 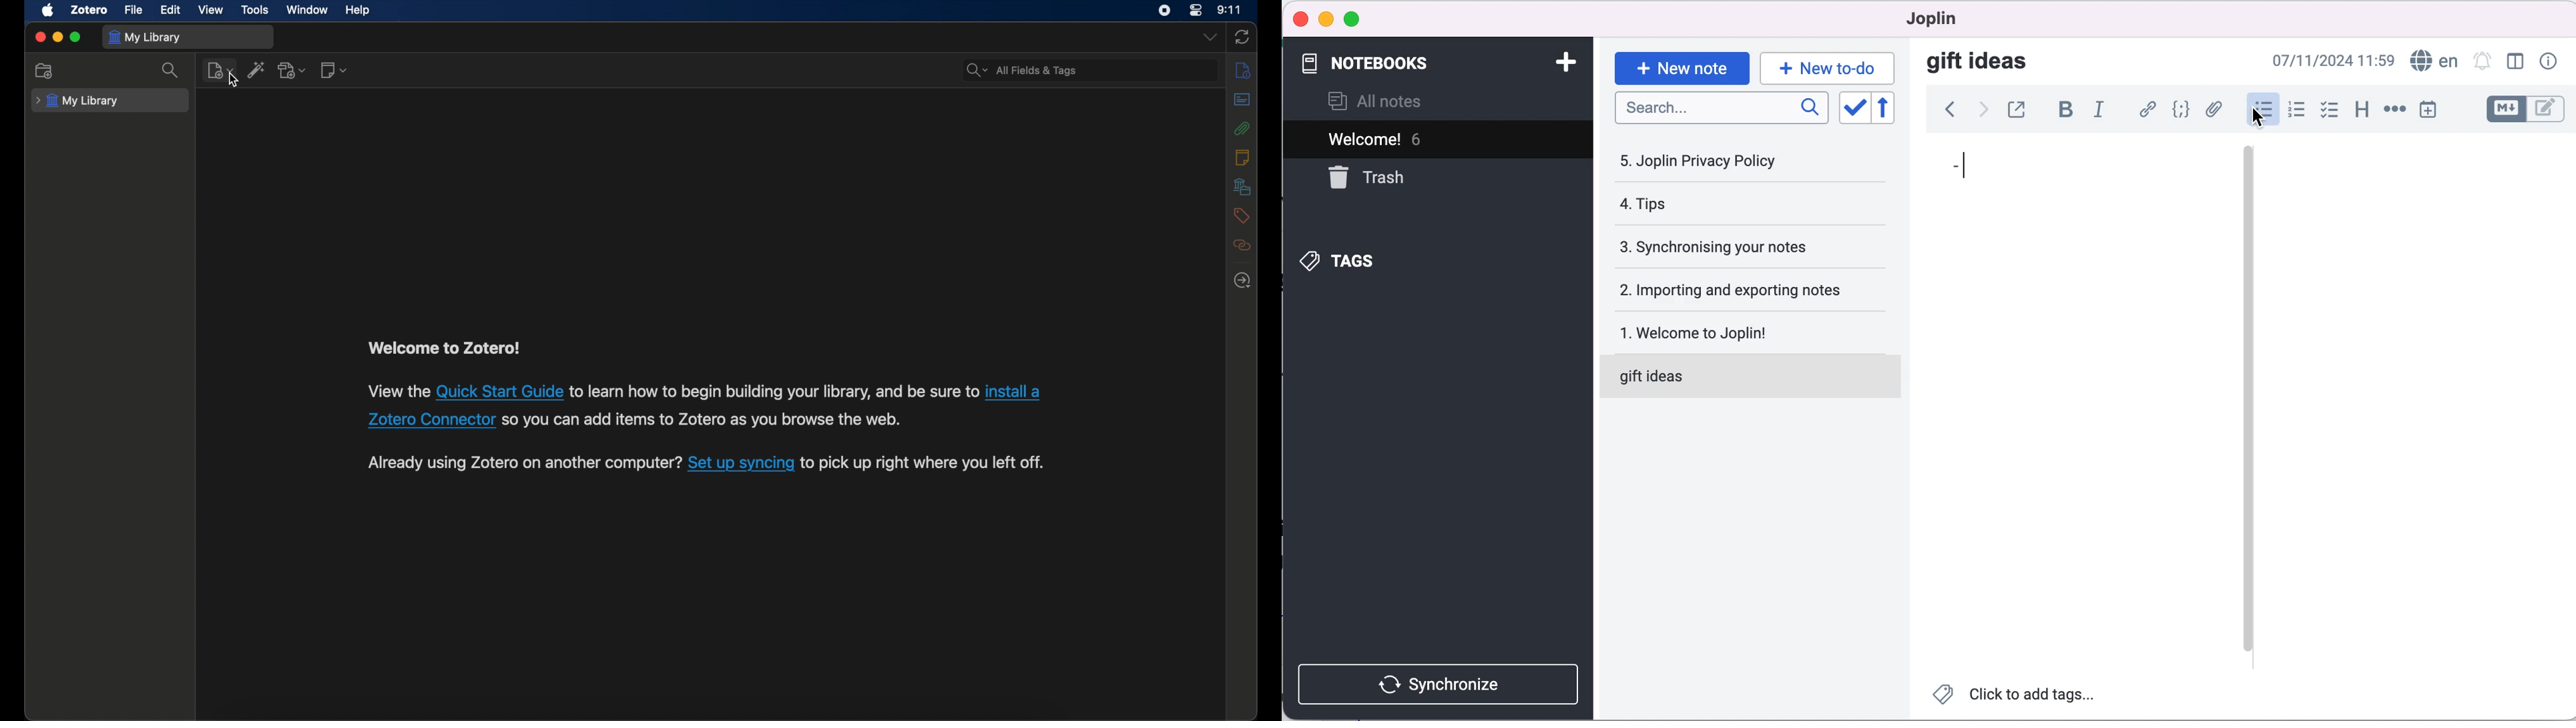 What do you see at coordinates (1851, 108) in the screenshot?
I see `toggle sort order field` at bounding box center [1851, 108].